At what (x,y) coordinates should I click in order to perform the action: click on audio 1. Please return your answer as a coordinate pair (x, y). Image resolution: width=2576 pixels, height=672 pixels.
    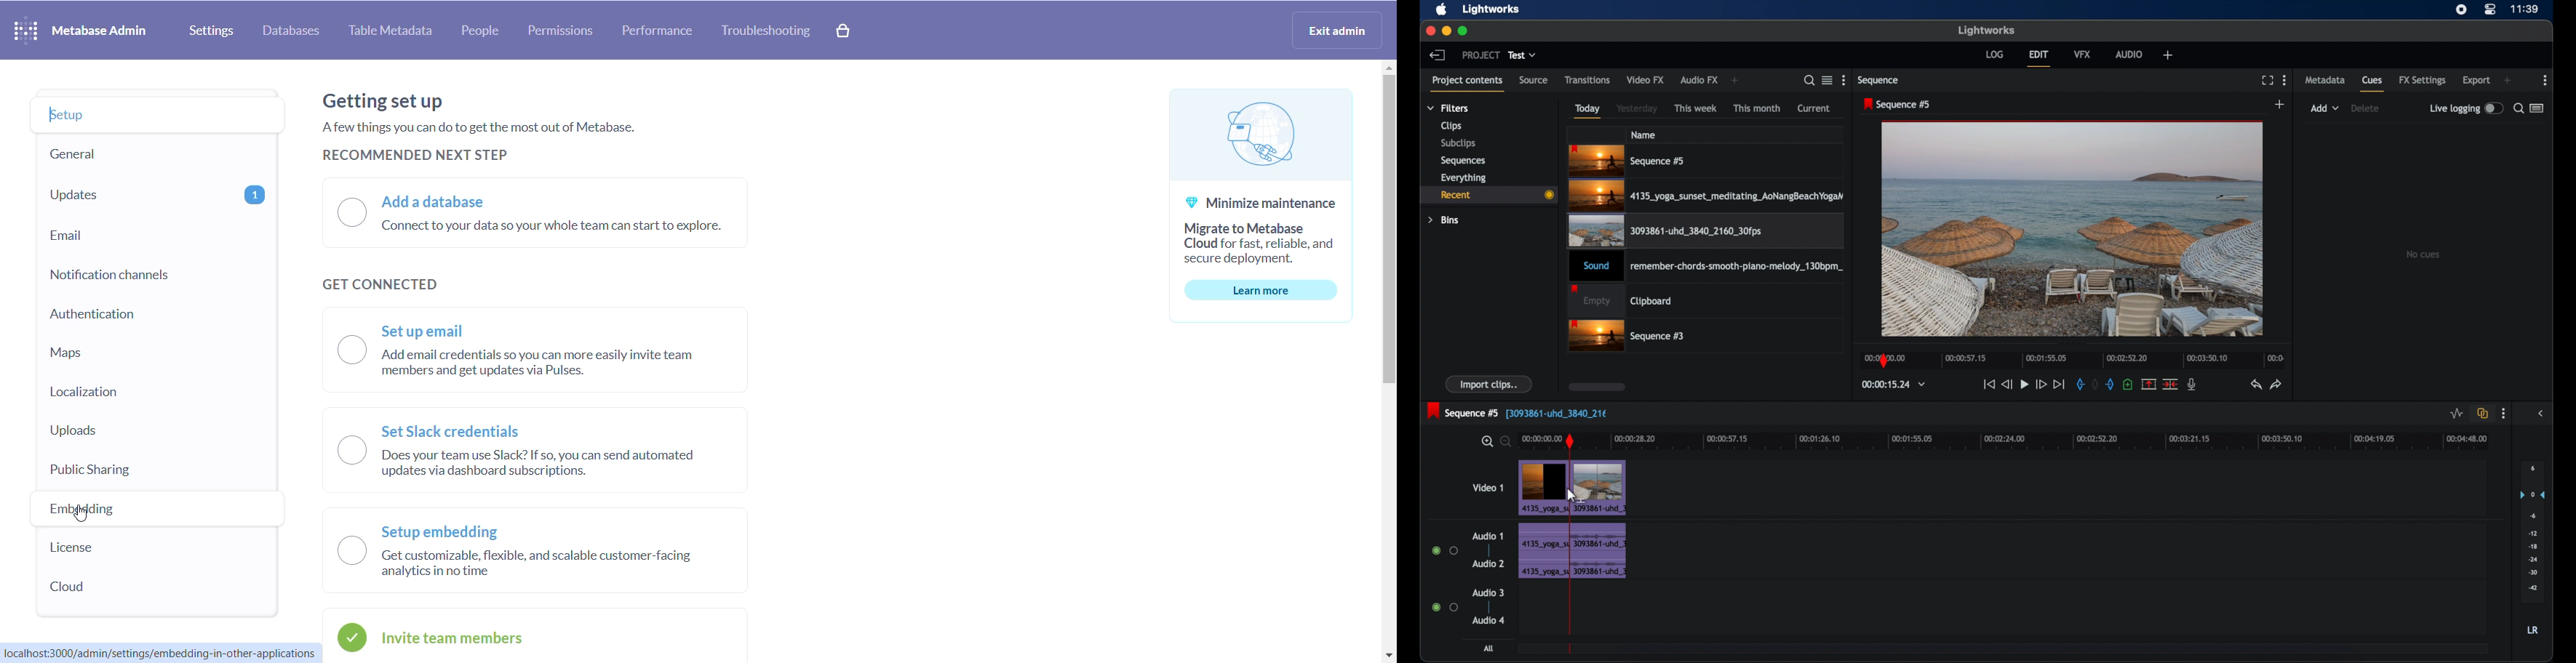
    Looking at the image, I should click on (1488, 536).